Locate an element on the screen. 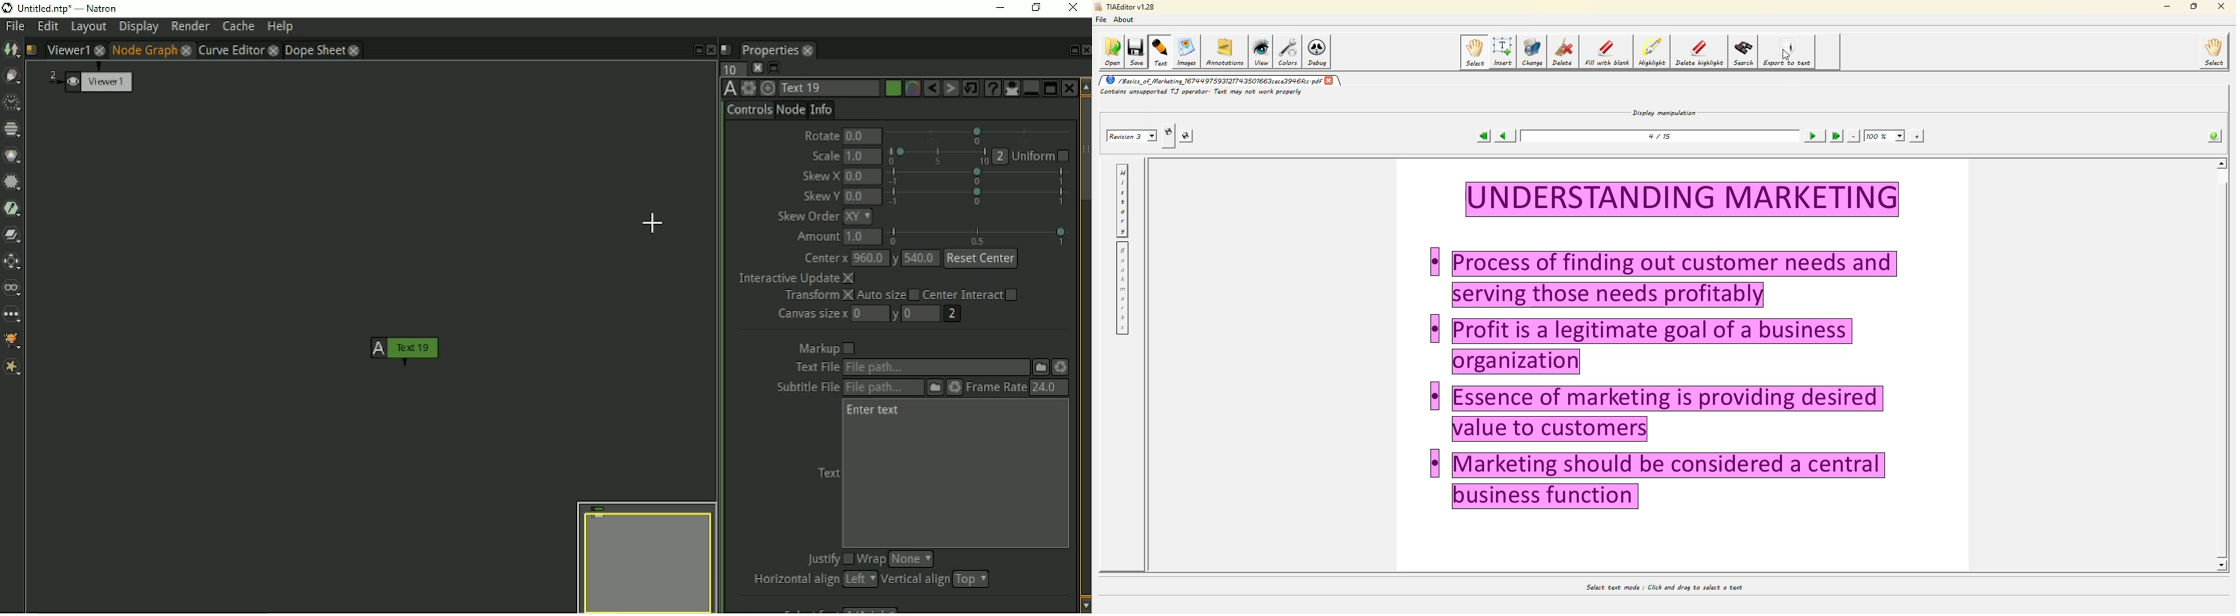 The height and width of the screenshot is (616, 2240). top is located at coordinates (975, 579).